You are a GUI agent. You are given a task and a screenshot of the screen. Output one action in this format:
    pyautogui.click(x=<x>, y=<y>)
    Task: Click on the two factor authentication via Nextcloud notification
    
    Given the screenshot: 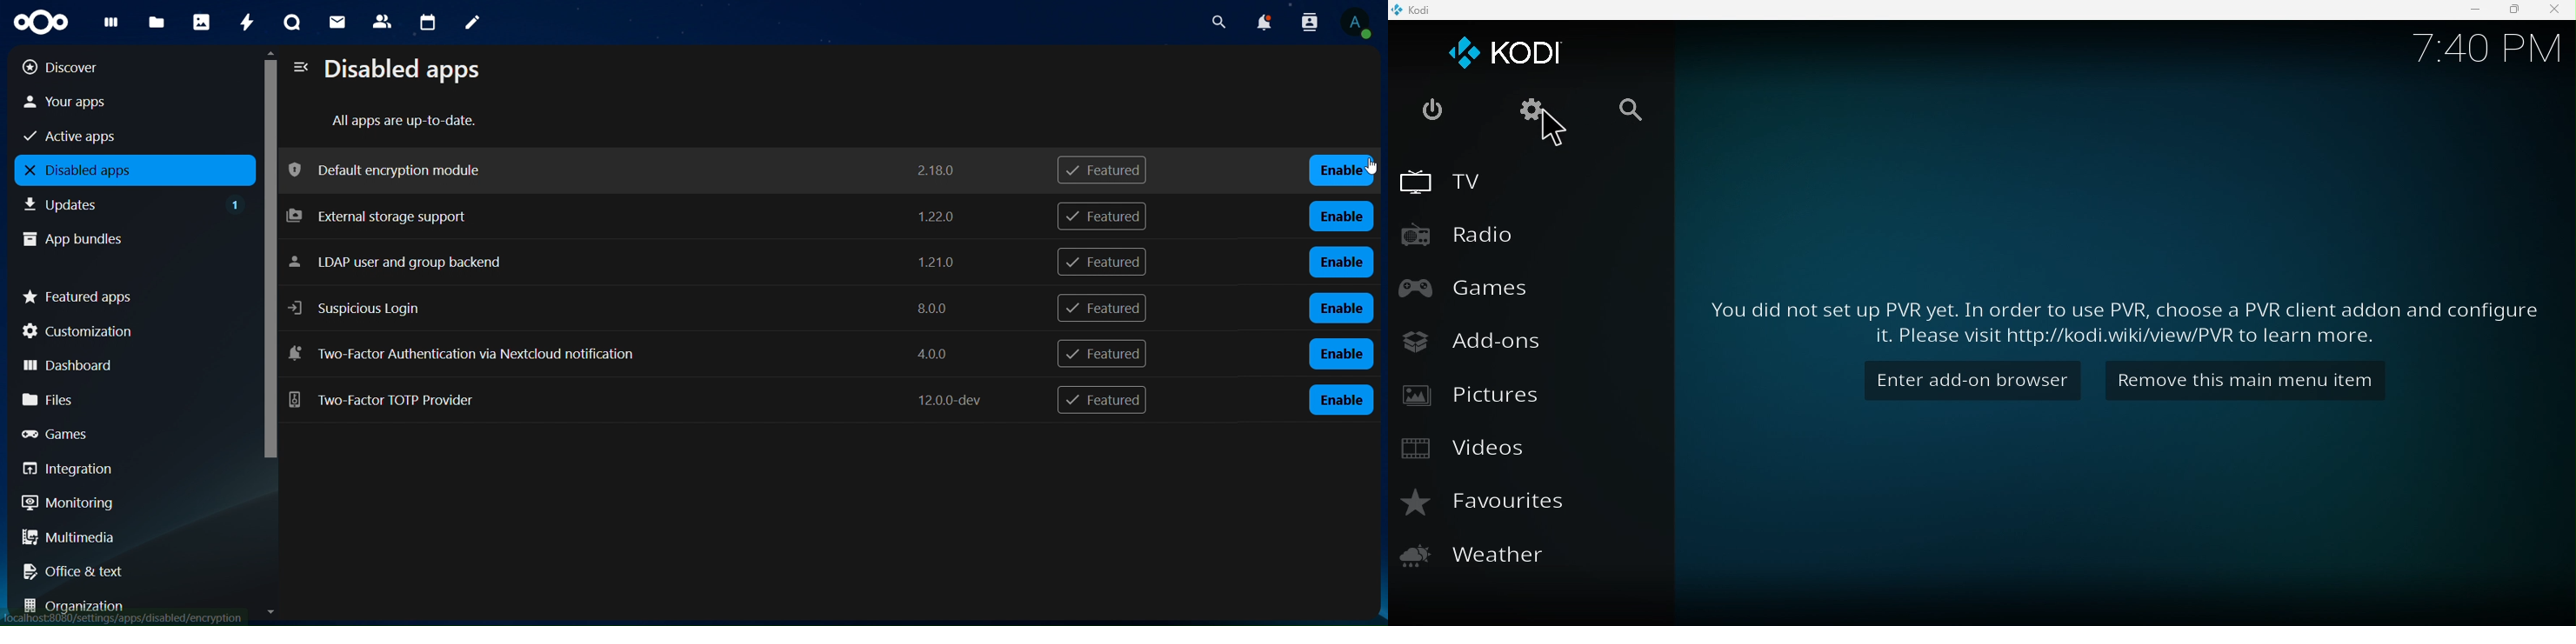 What is the action you would take?
    pyautogui.click(x=622, y=352)
    